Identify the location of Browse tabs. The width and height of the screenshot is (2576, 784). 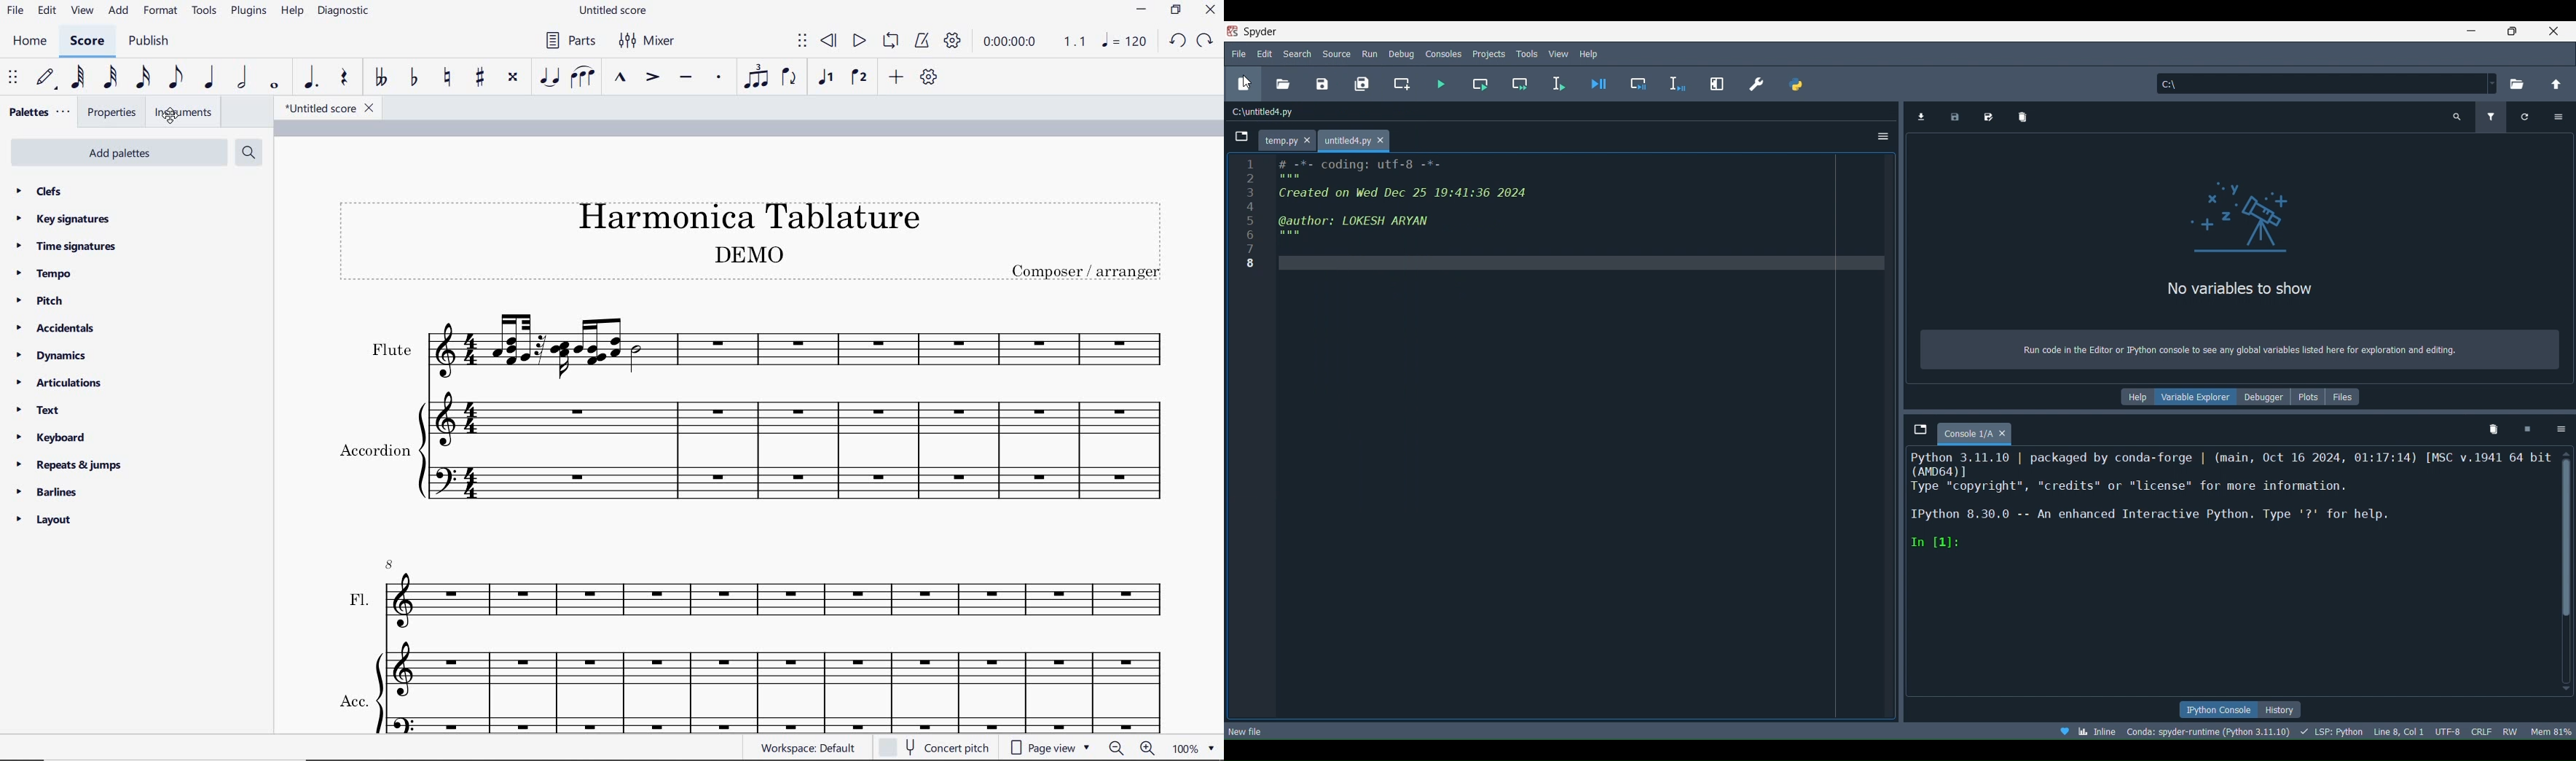
(1920, 431).